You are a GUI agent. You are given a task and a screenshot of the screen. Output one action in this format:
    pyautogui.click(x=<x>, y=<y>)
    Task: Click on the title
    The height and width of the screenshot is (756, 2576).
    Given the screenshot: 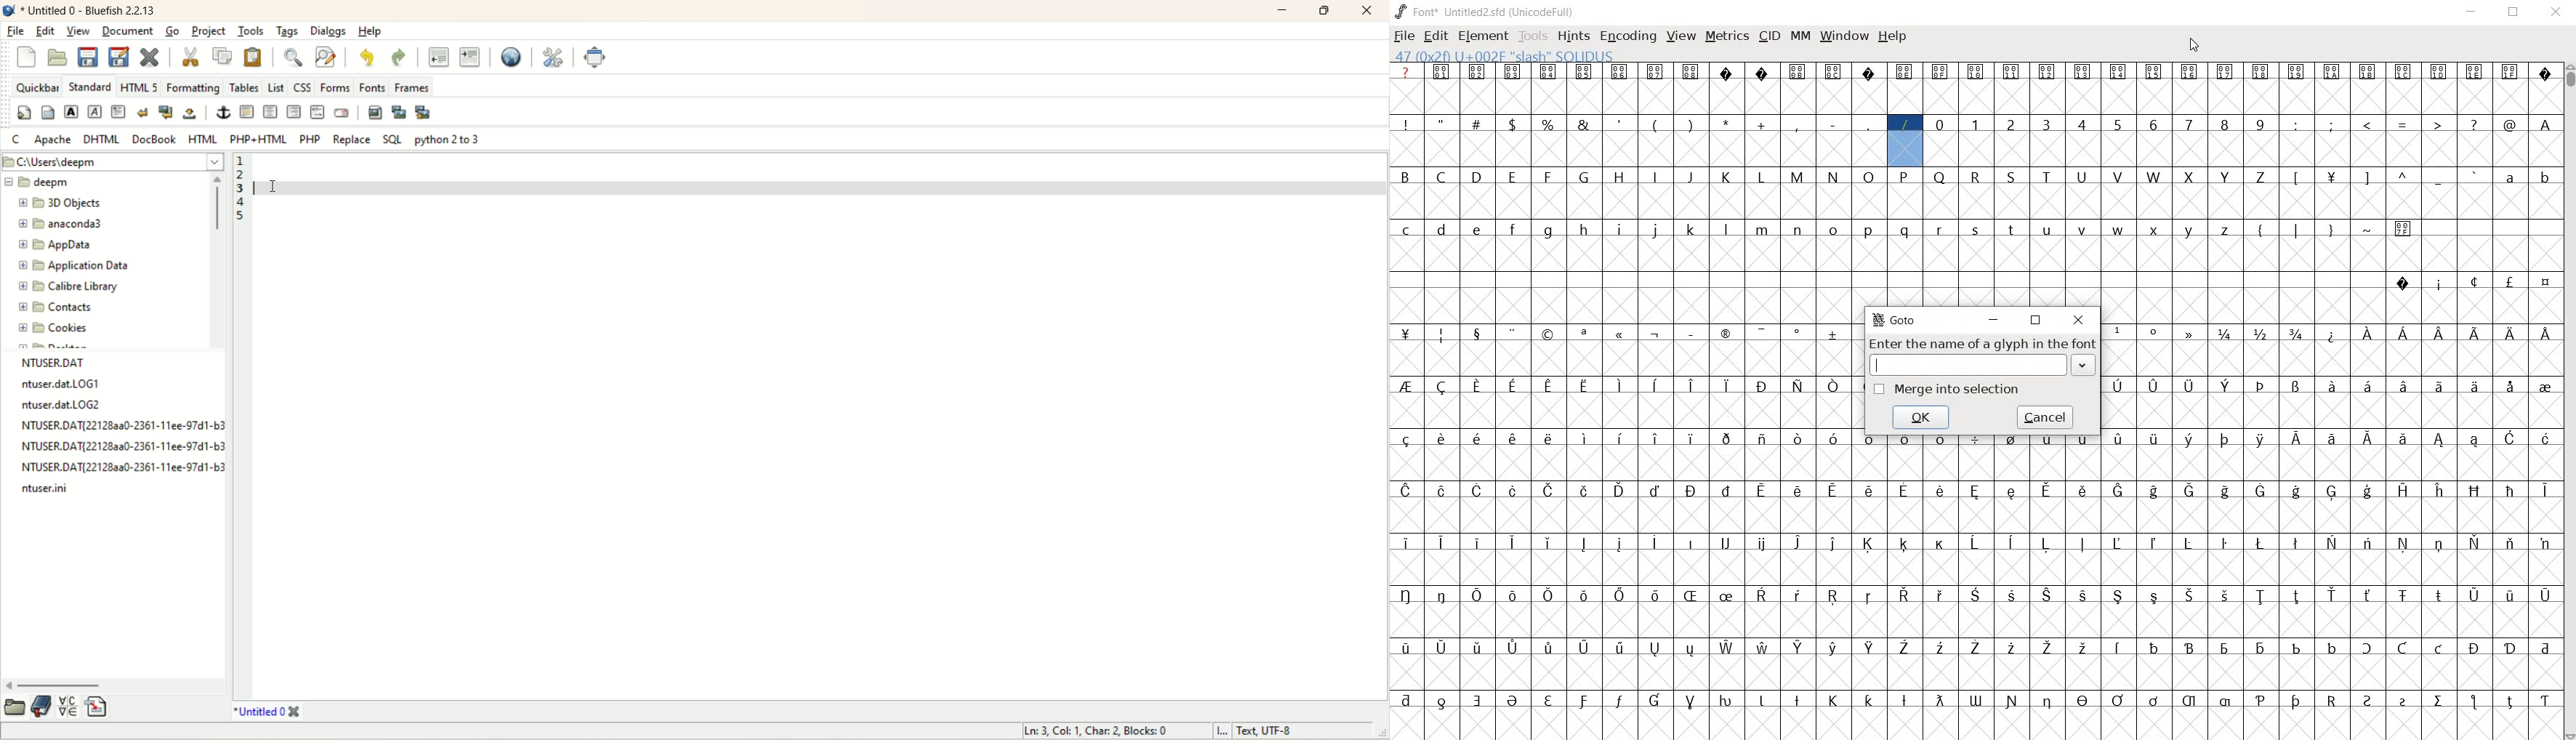 What is the action you would take?
    pyautogui.click(x=264, y=712)
    